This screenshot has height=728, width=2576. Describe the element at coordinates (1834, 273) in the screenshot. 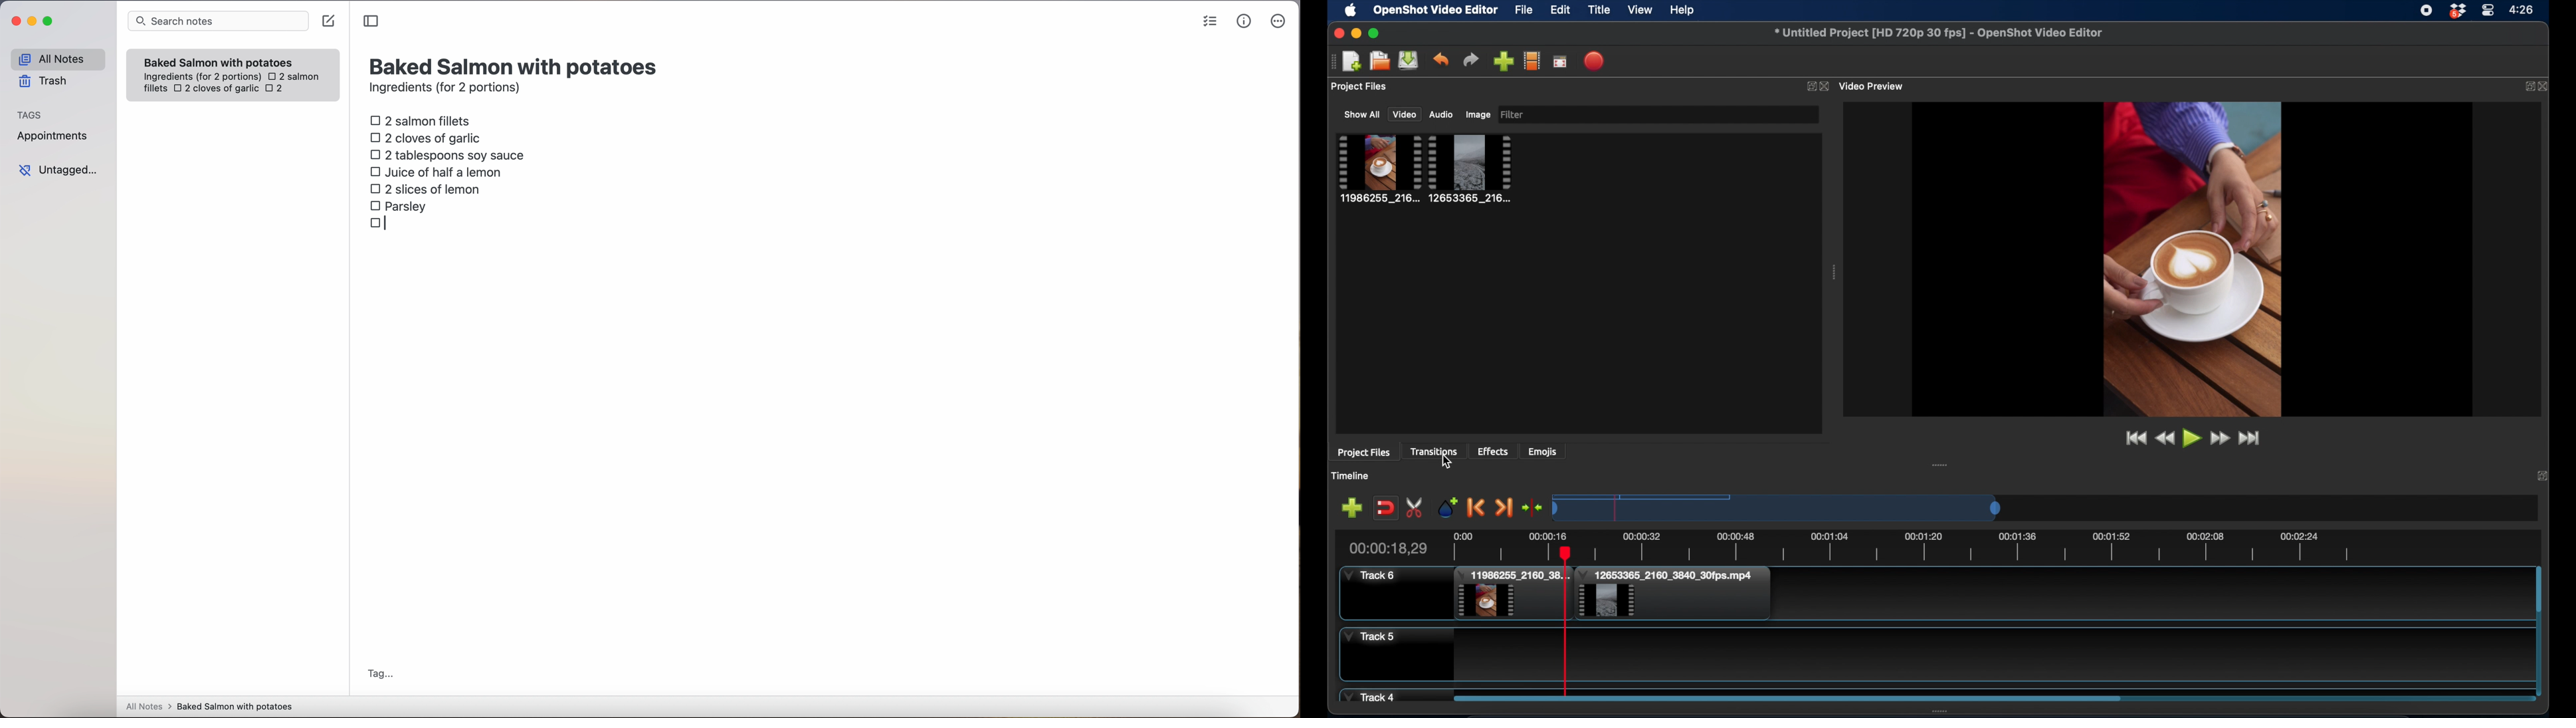

I see `drag handle` at that location.